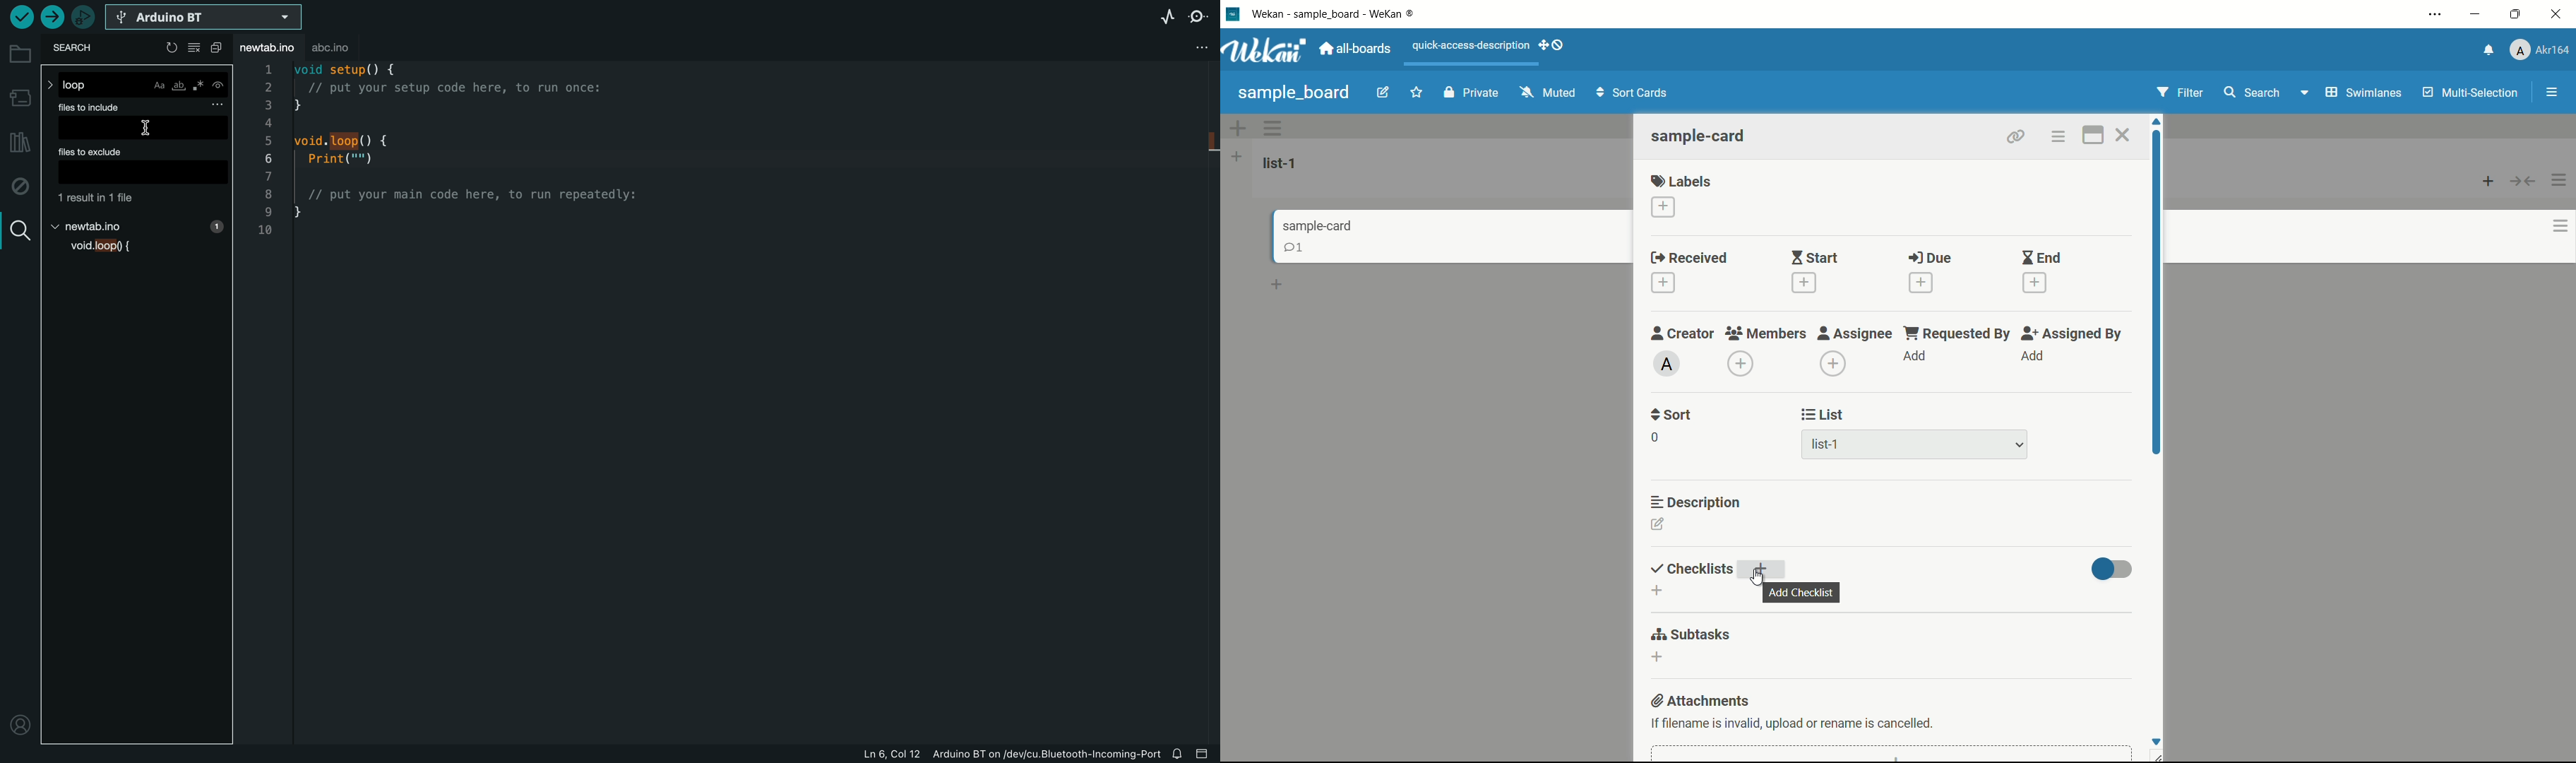  What do you see at coordinates (2551, 91) in the screenshot?
I see `menu` at bounding box center [2551, 91].